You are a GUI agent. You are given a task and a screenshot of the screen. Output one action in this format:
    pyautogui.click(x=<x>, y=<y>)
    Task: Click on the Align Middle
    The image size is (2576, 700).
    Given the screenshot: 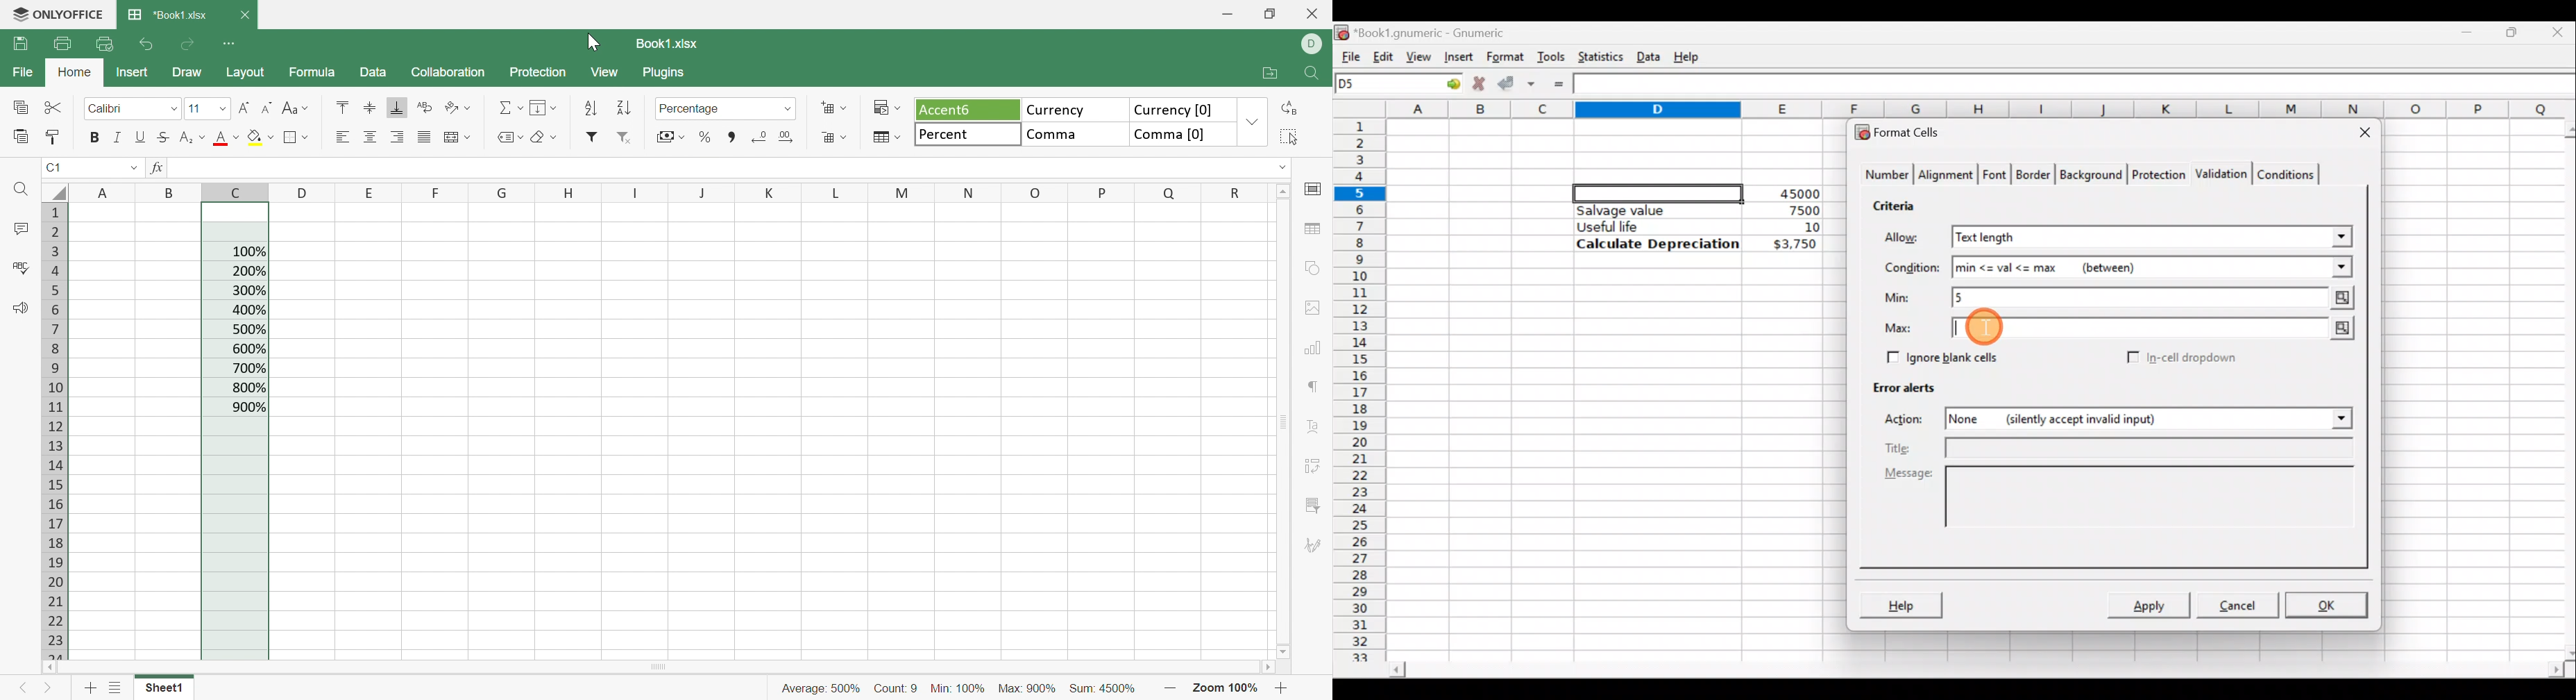 What is the action you would take?
    pyautogui.click(x=369, y=107)
    